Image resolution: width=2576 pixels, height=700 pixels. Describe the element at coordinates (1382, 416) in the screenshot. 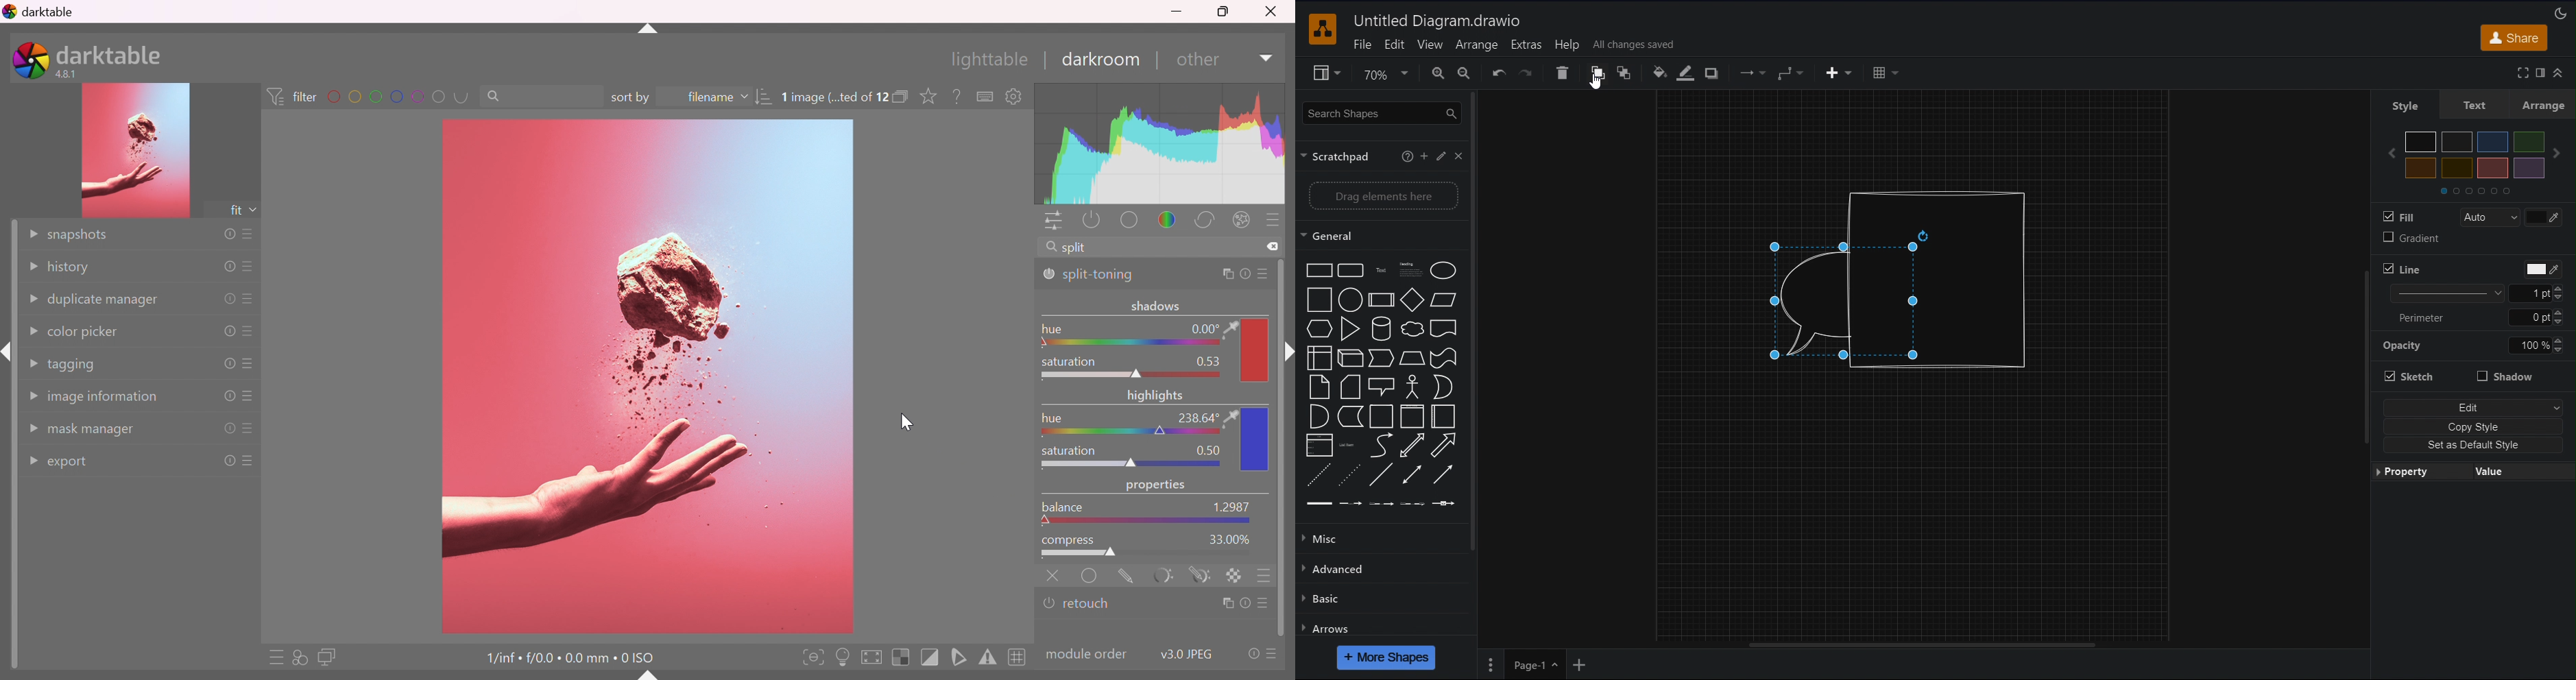

I see `Container` at that location.